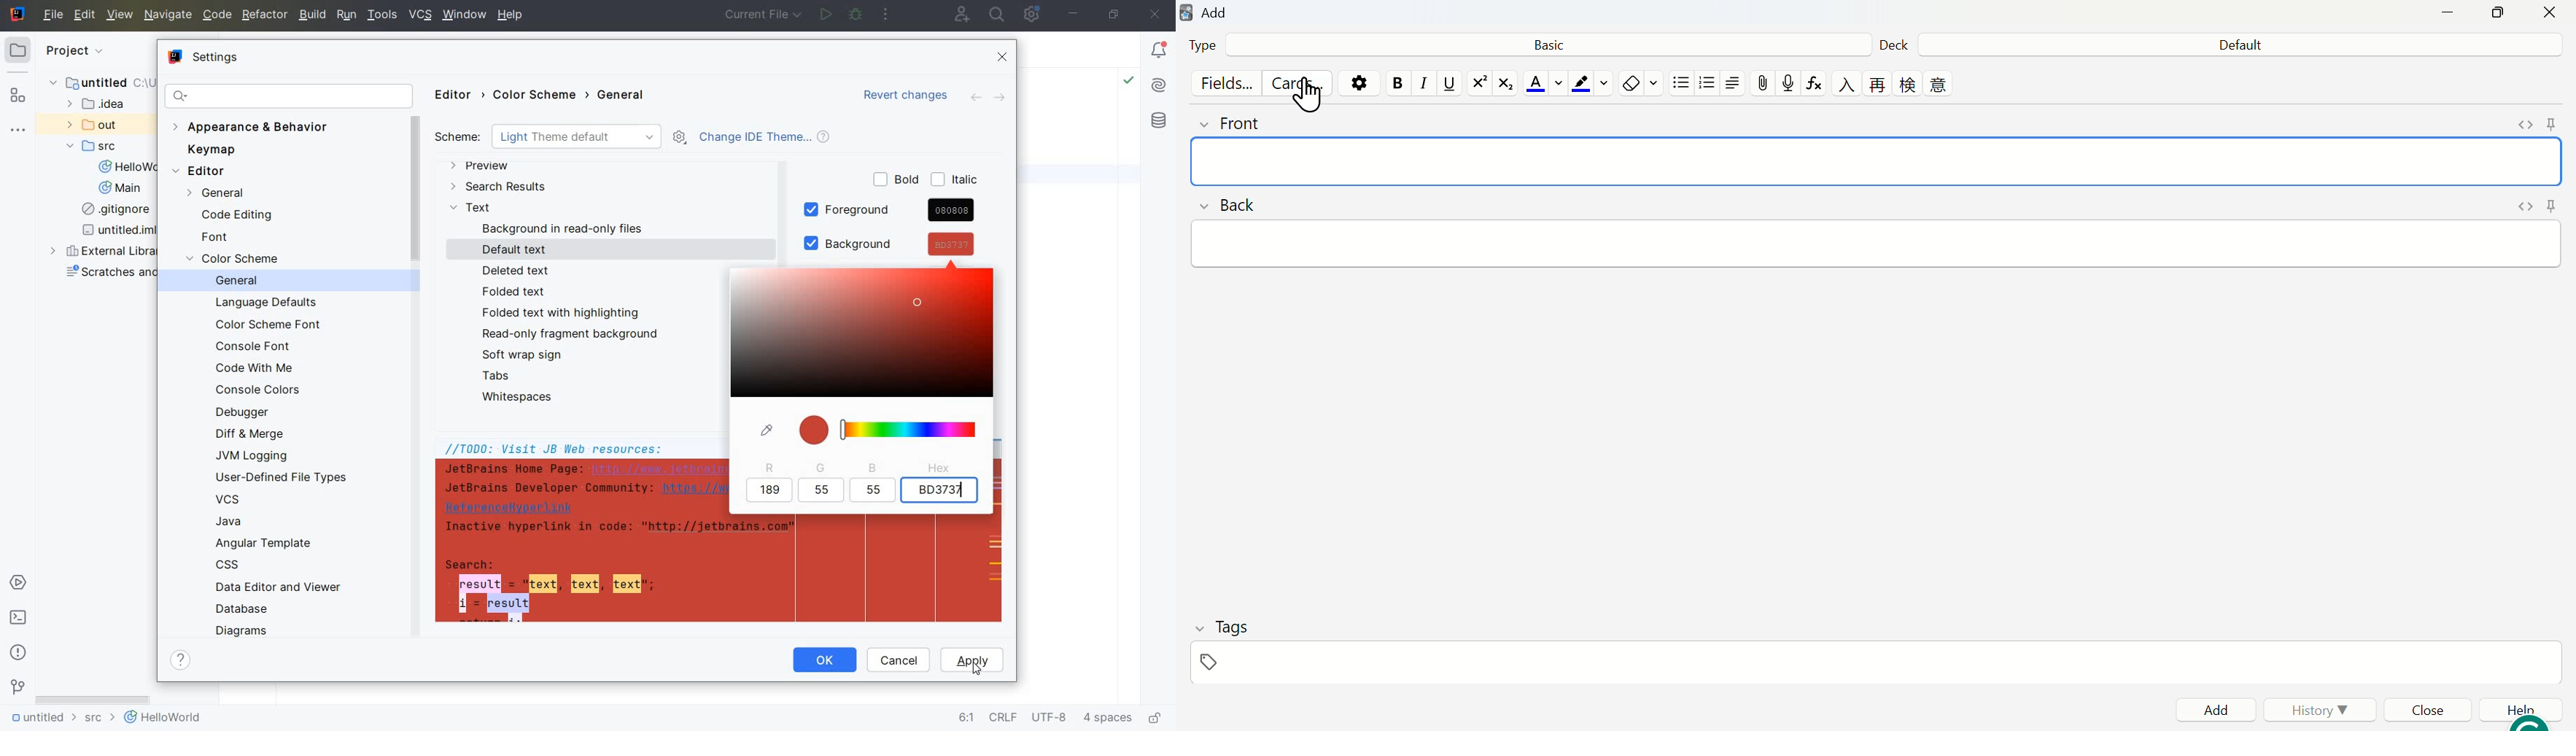 Image resolution: width=2576 pixels, height=756 pixels. Describe the element at coordinates (2551, 204) in the screenshot. I see `Toggle sticky` at that location.